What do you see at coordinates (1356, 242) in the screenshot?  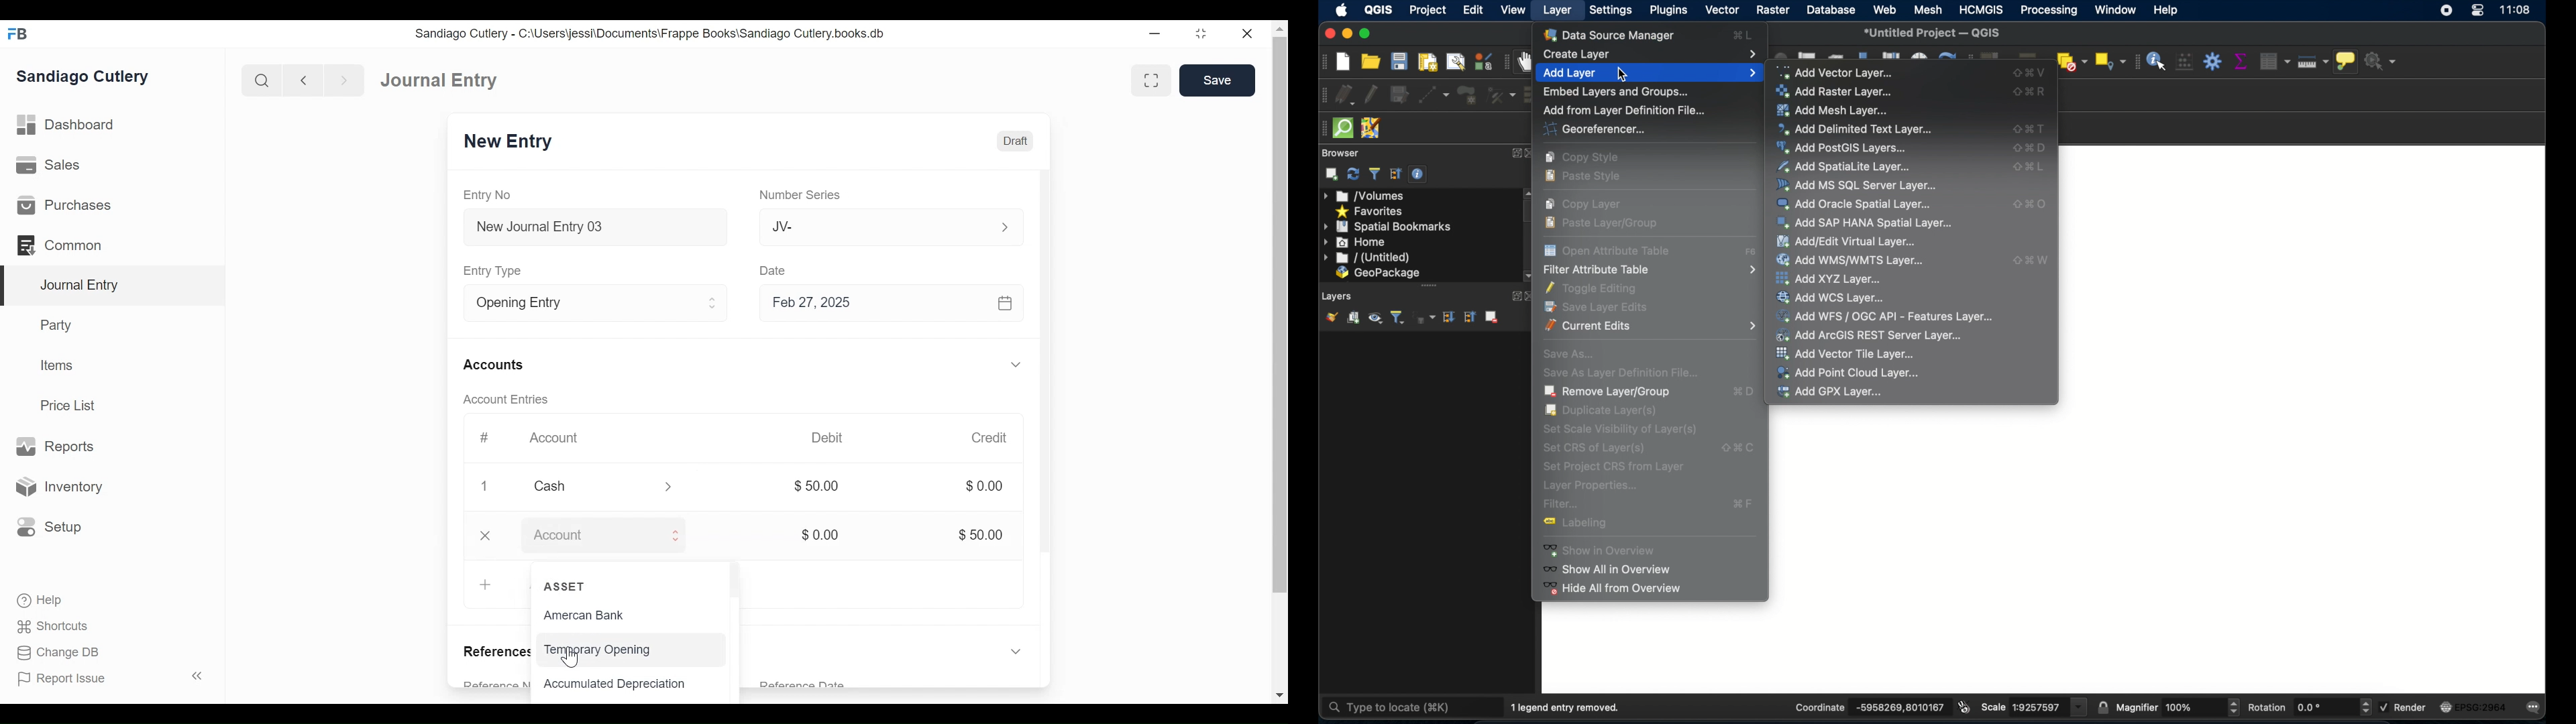 I see `home` at bounding box center [1356, 242].